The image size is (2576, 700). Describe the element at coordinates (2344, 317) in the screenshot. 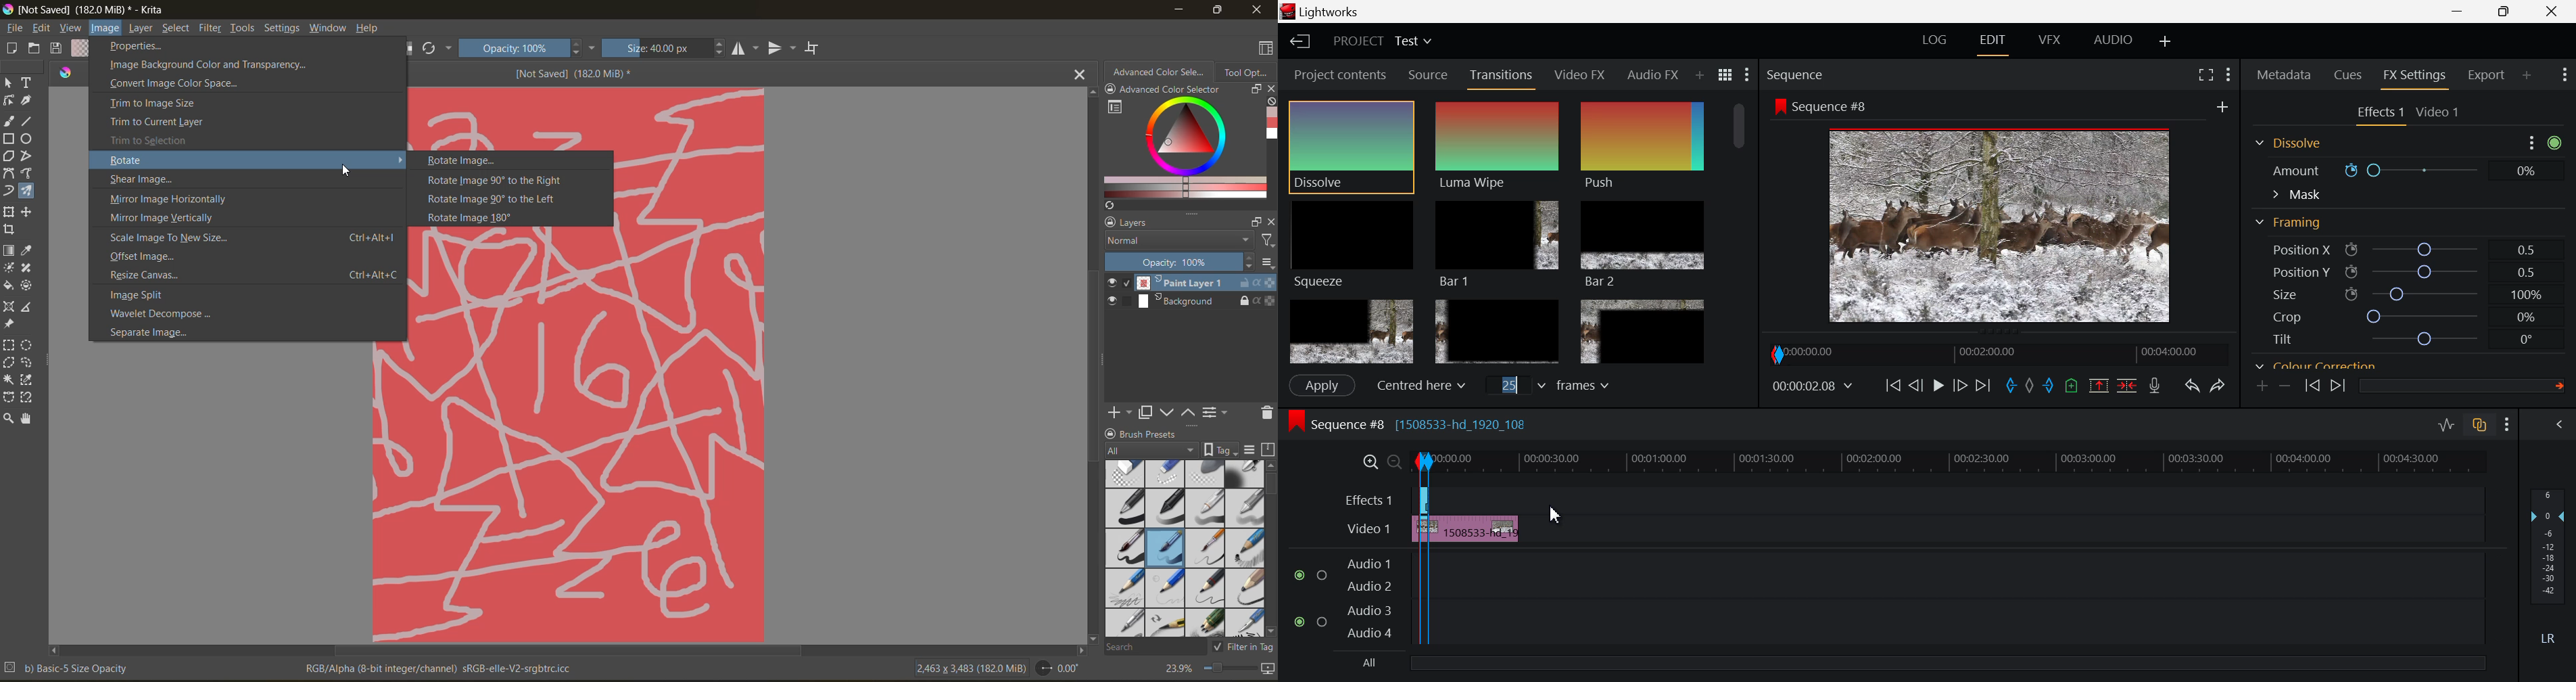

I see `Main Tab Open` at that location.